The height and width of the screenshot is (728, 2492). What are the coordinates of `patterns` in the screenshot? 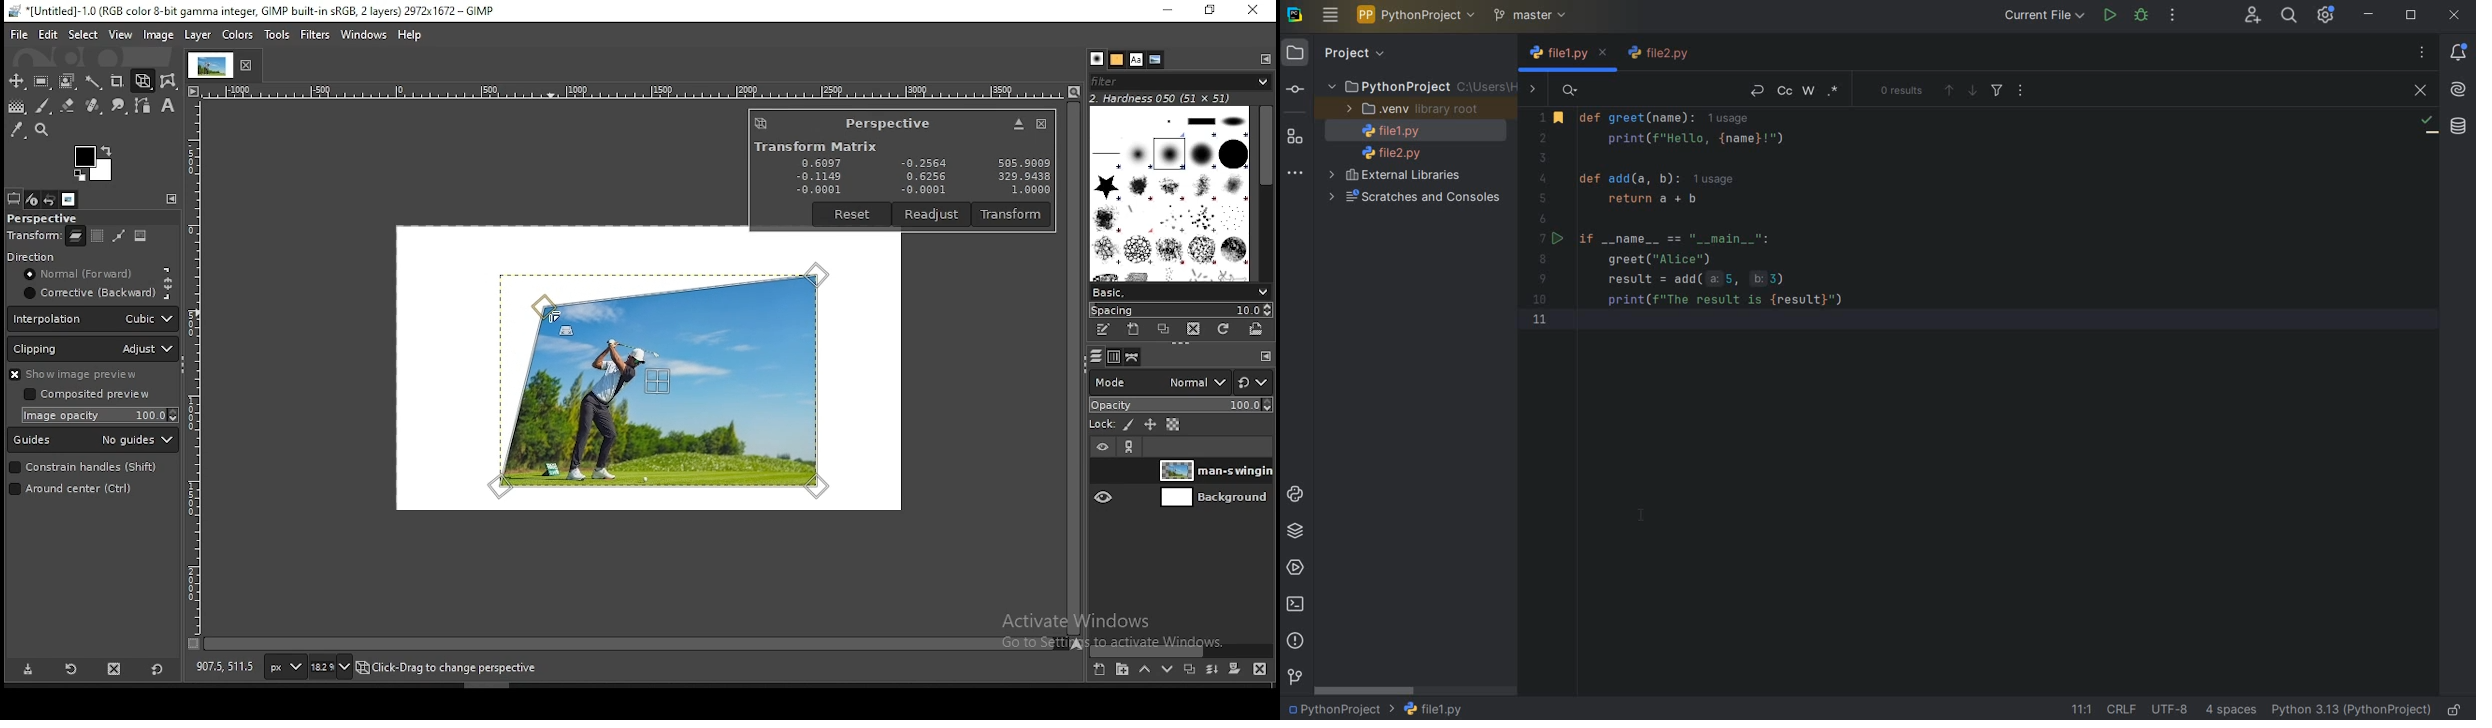 It's located at (1116, 59).